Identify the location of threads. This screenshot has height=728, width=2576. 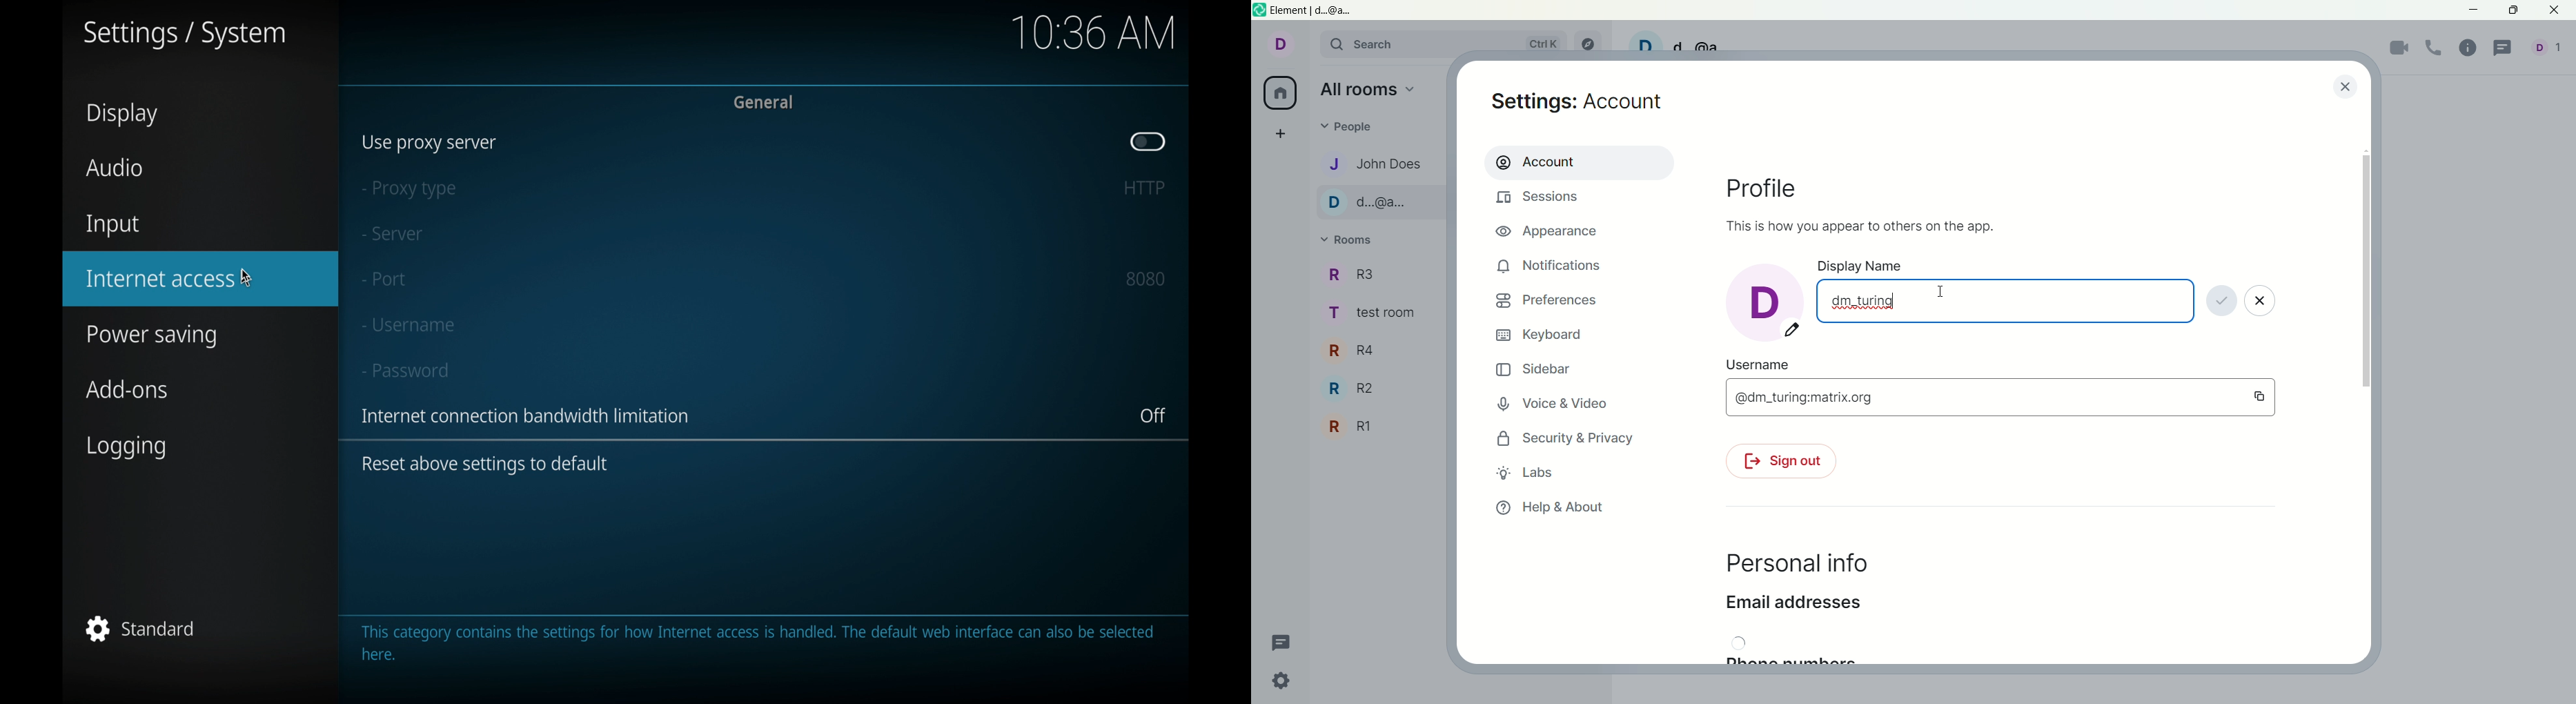
(2505, 48).